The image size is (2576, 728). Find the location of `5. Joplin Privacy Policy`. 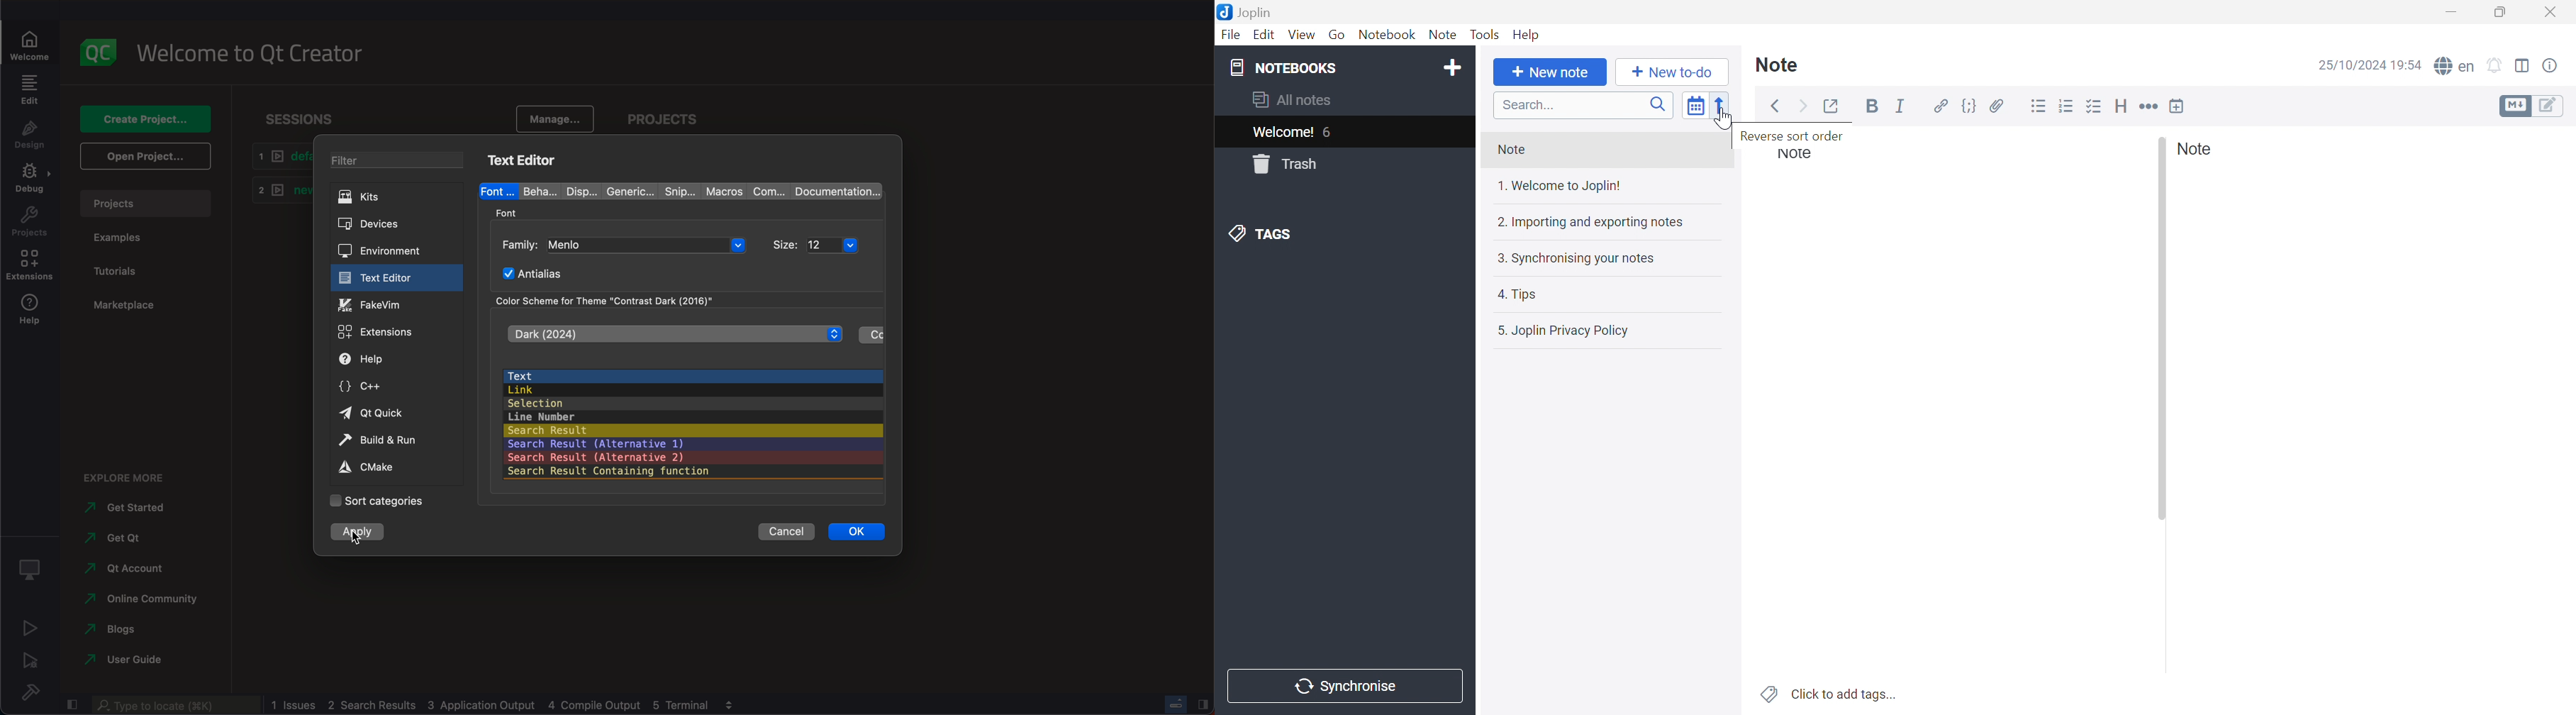

5. Joplin Privacy Policy is located at coordinates (1565, 331).